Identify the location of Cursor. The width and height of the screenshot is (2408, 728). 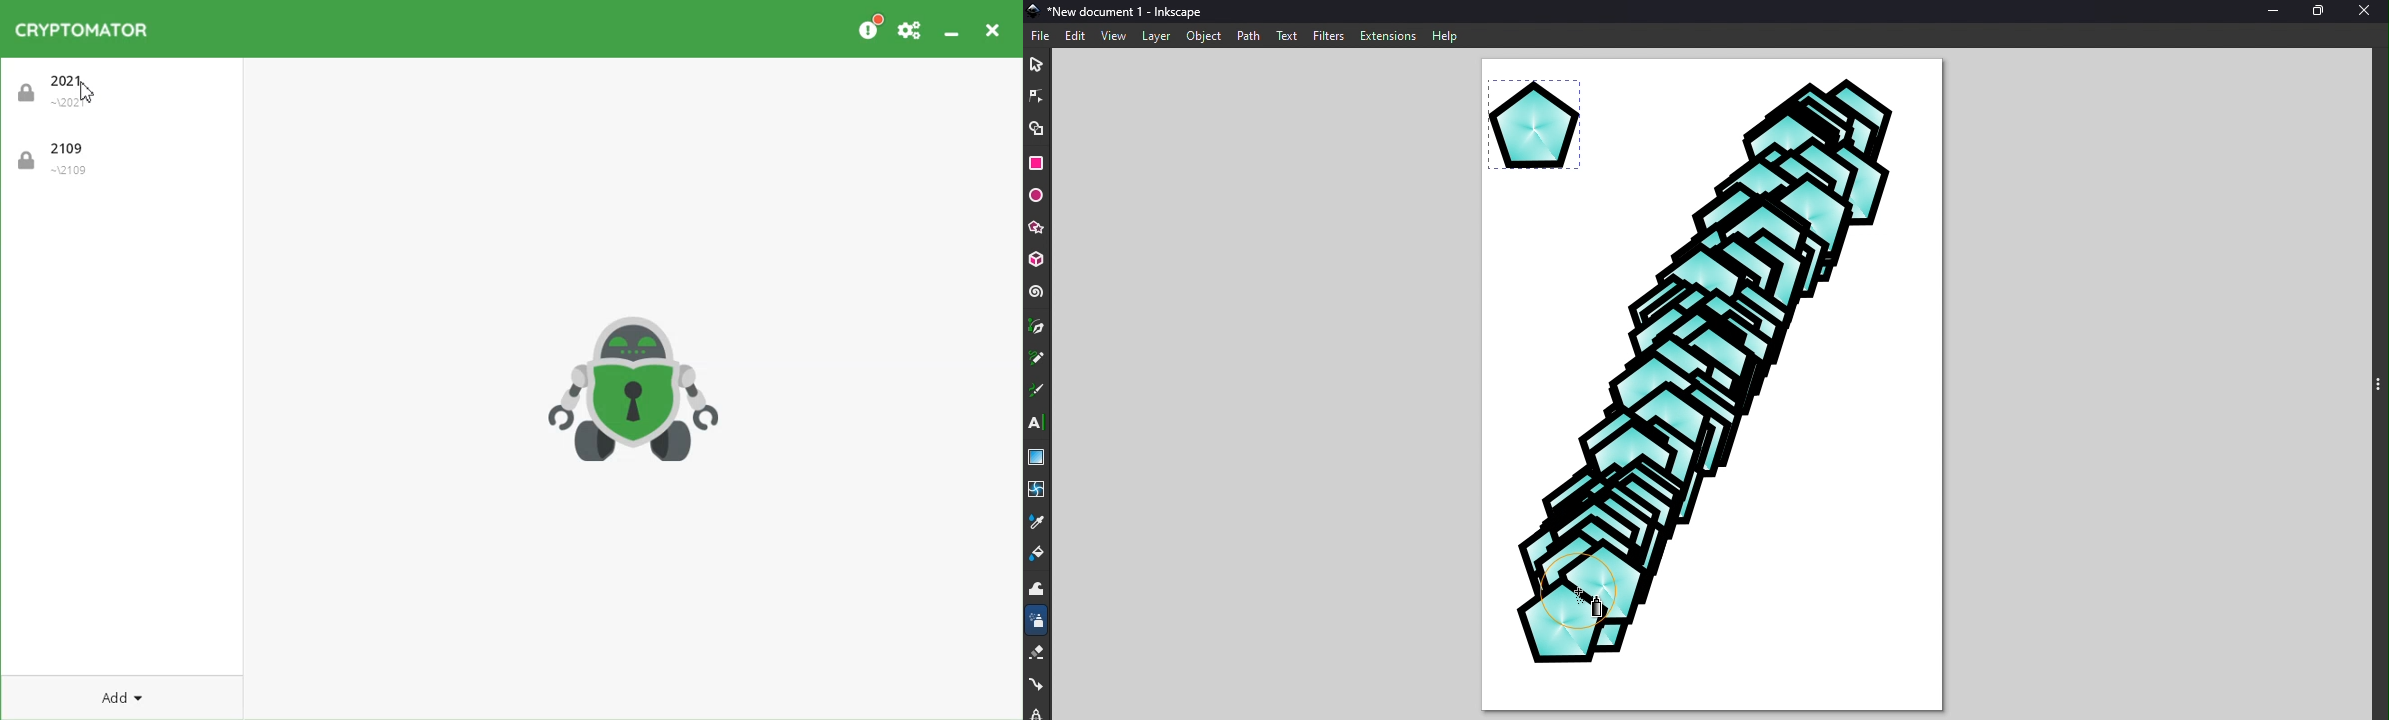
(1593, 610).